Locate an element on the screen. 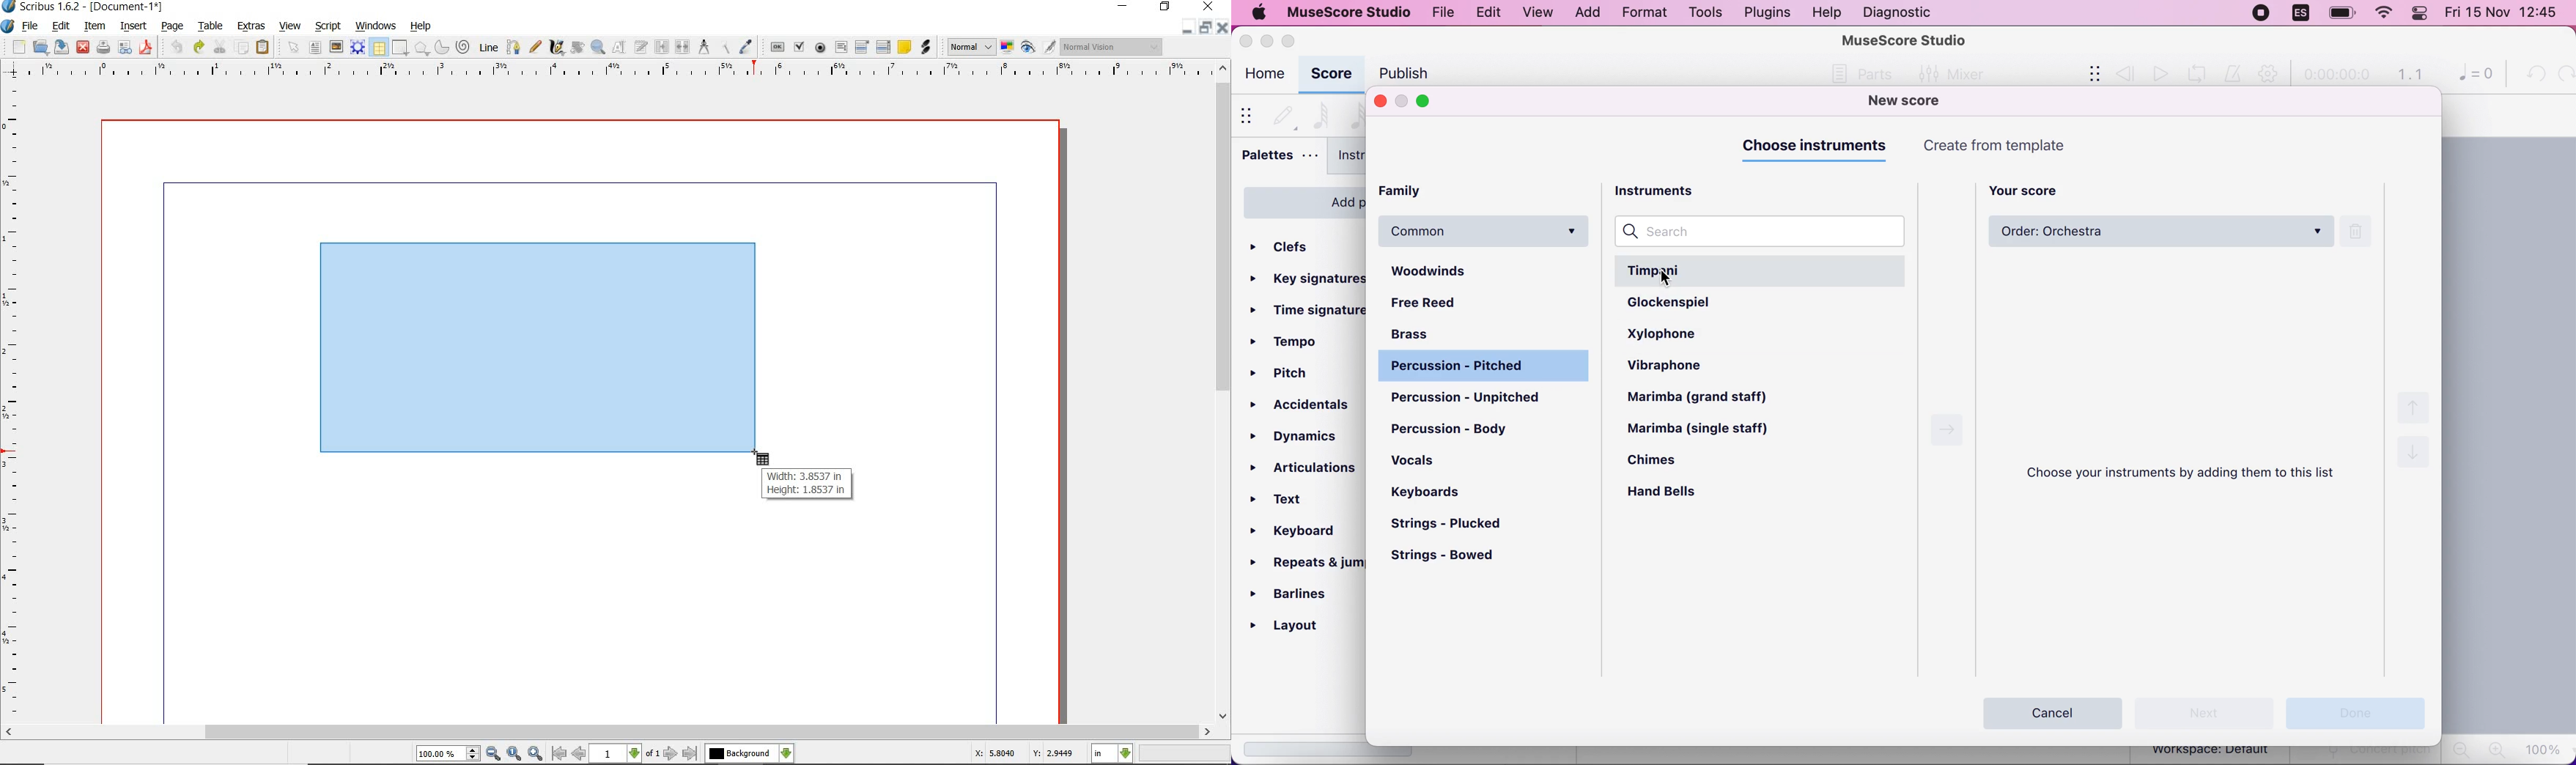 The image size is (2576, 784). eye dropper is located at coordinates (746, 47).